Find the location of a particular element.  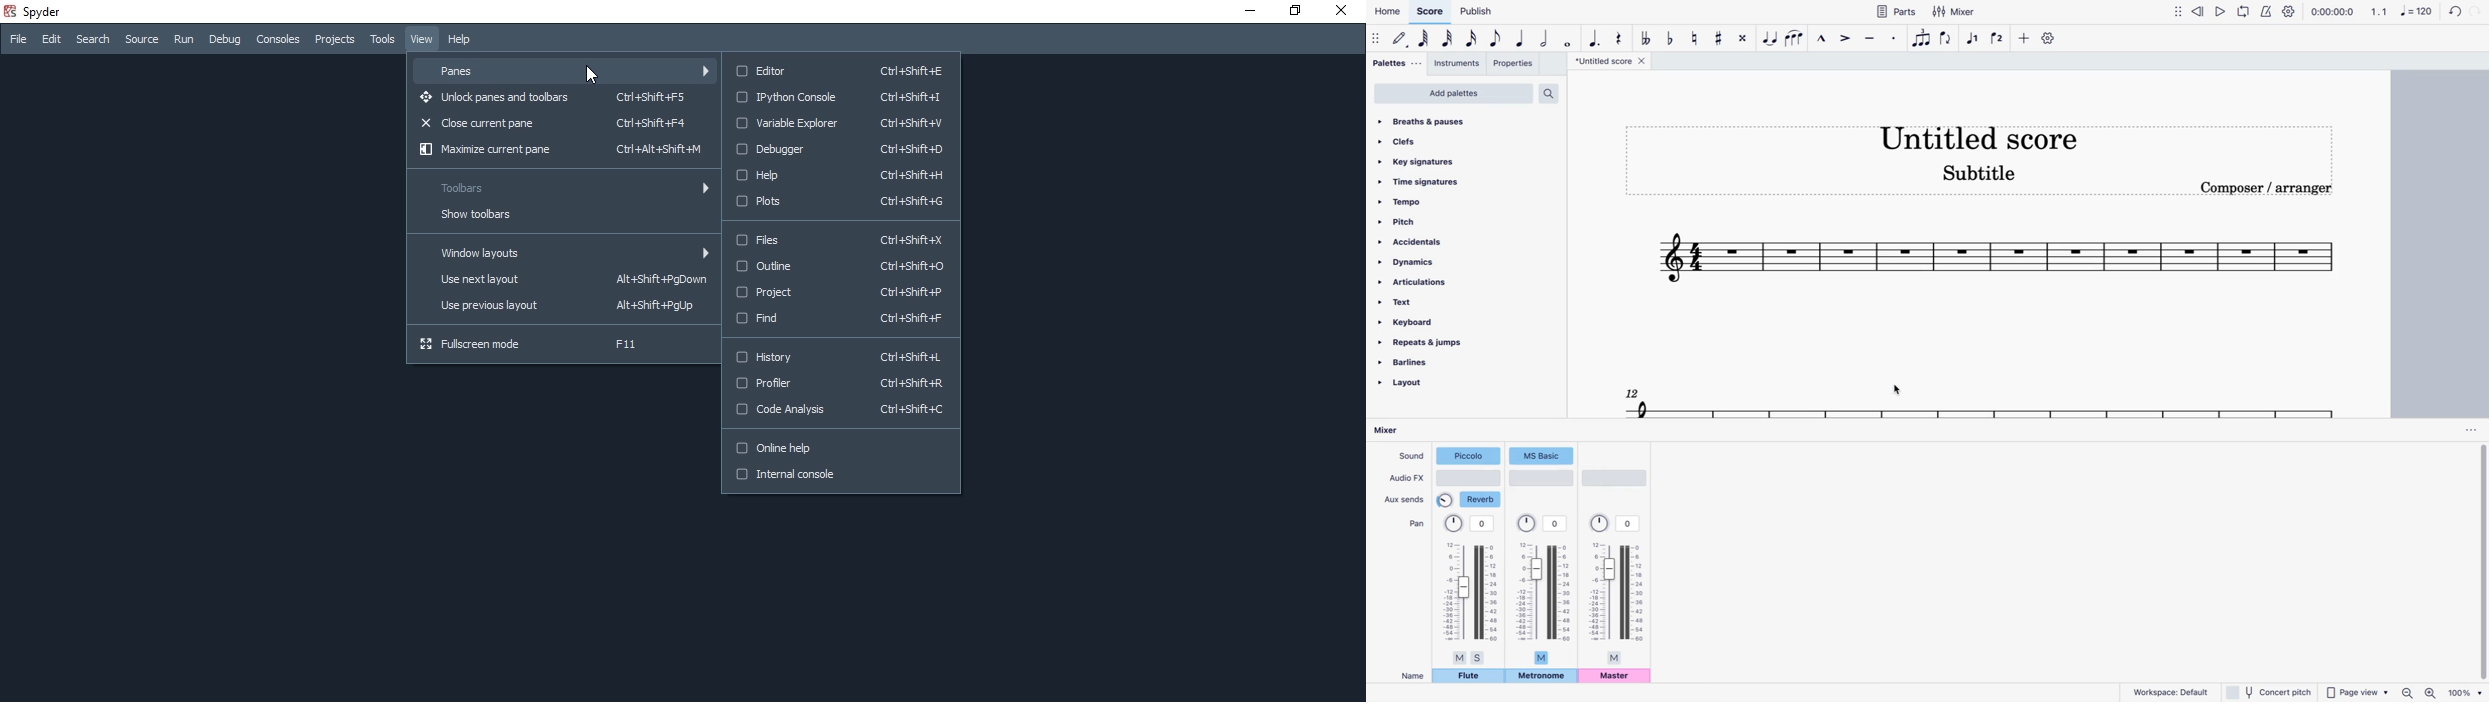

metronome is located at coordinates (1542, 677).